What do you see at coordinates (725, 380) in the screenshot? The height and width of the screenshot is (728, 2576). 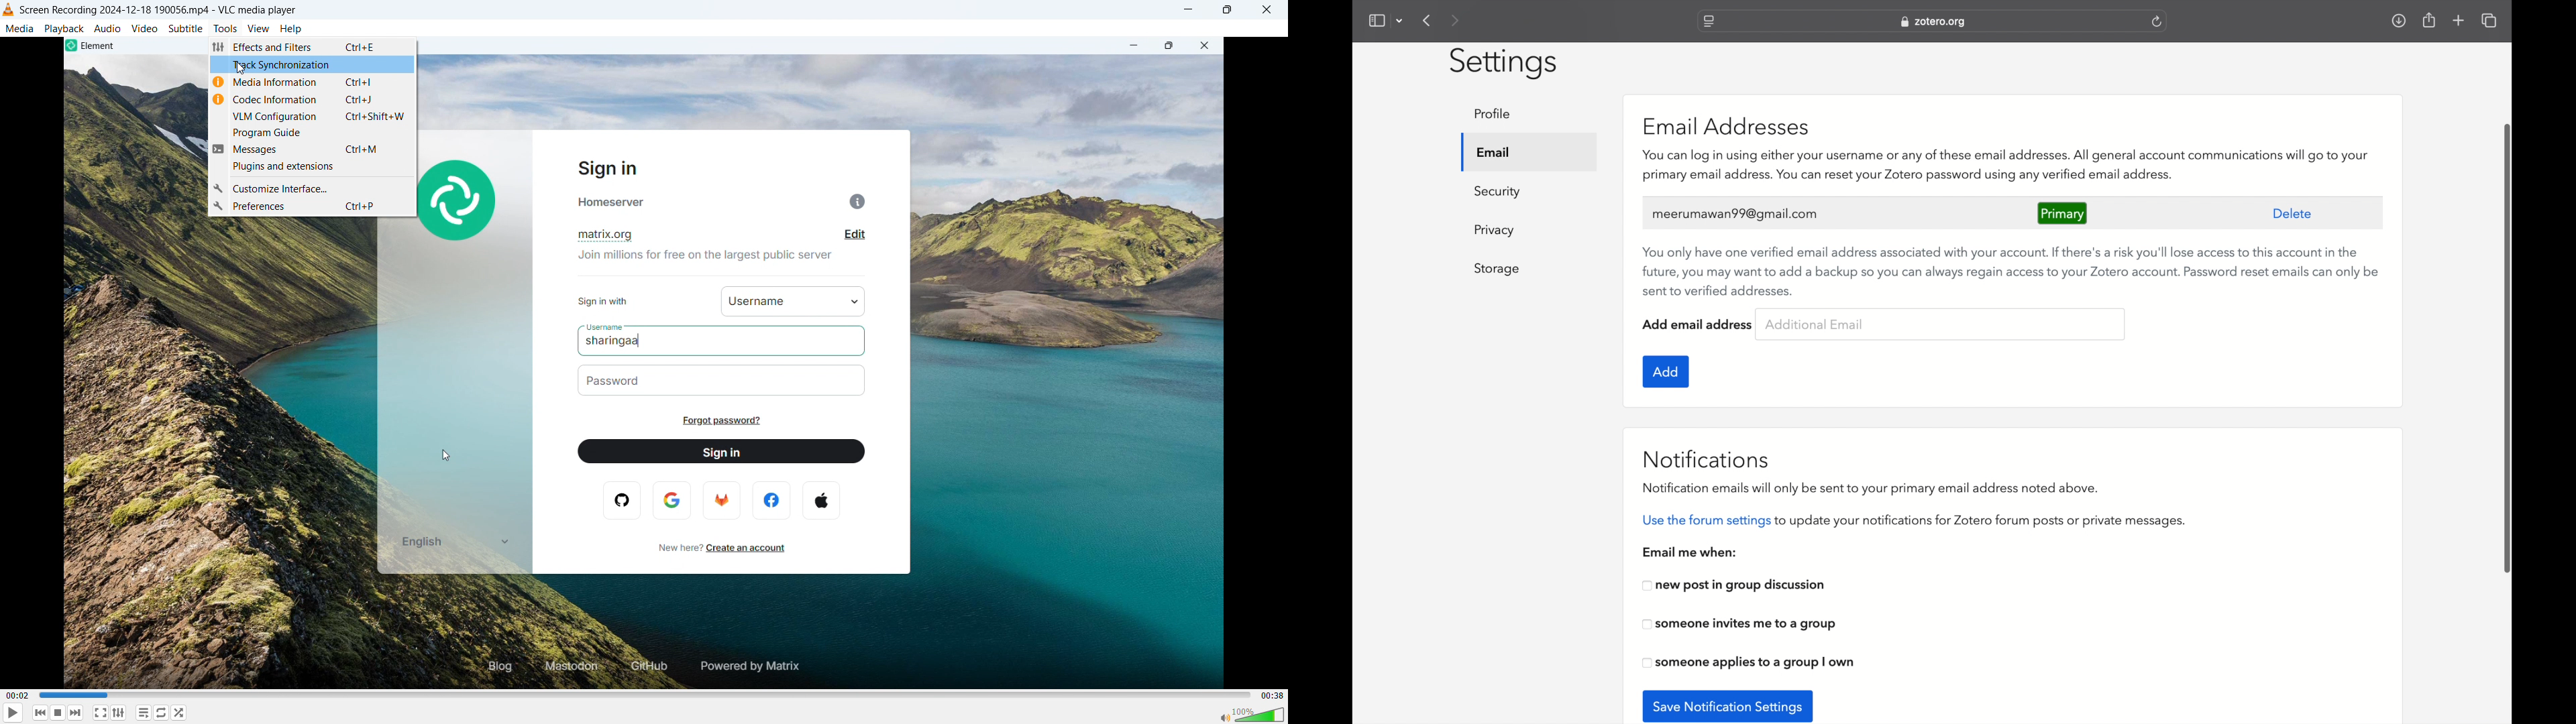 I see `password` at bounding box center [725, 380].